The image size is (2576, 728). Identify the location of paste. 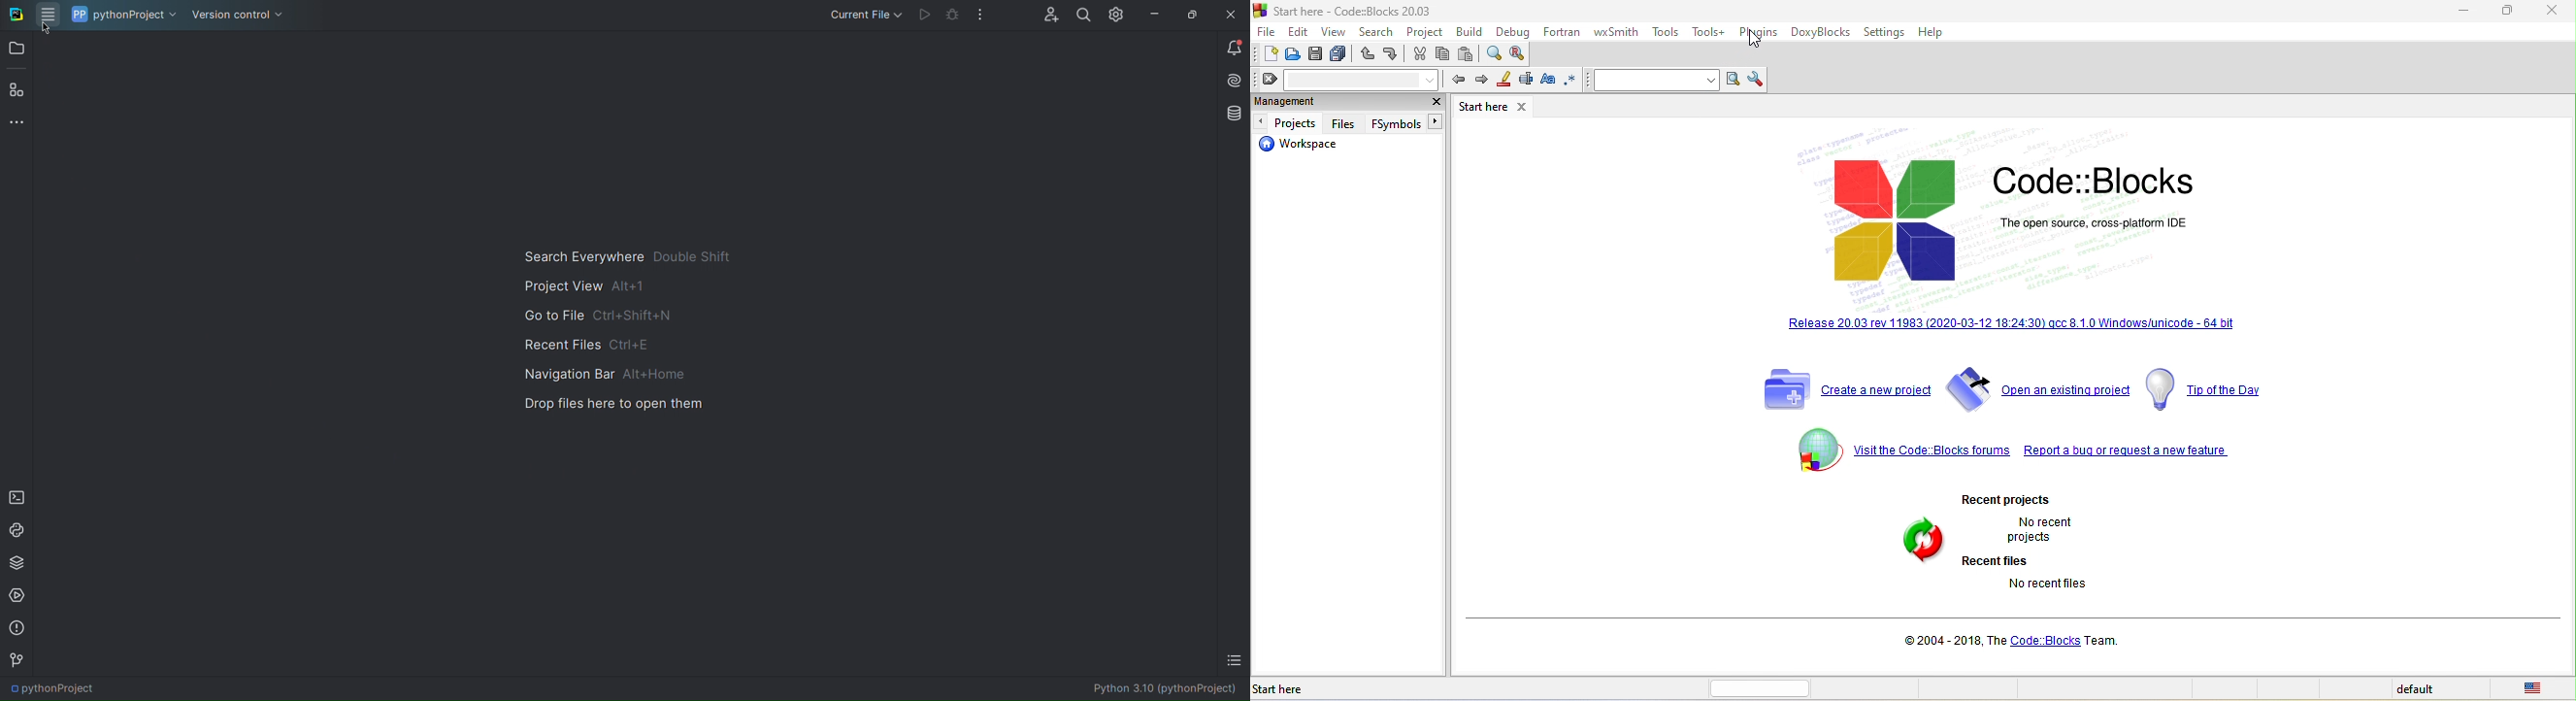
(1470, 54).